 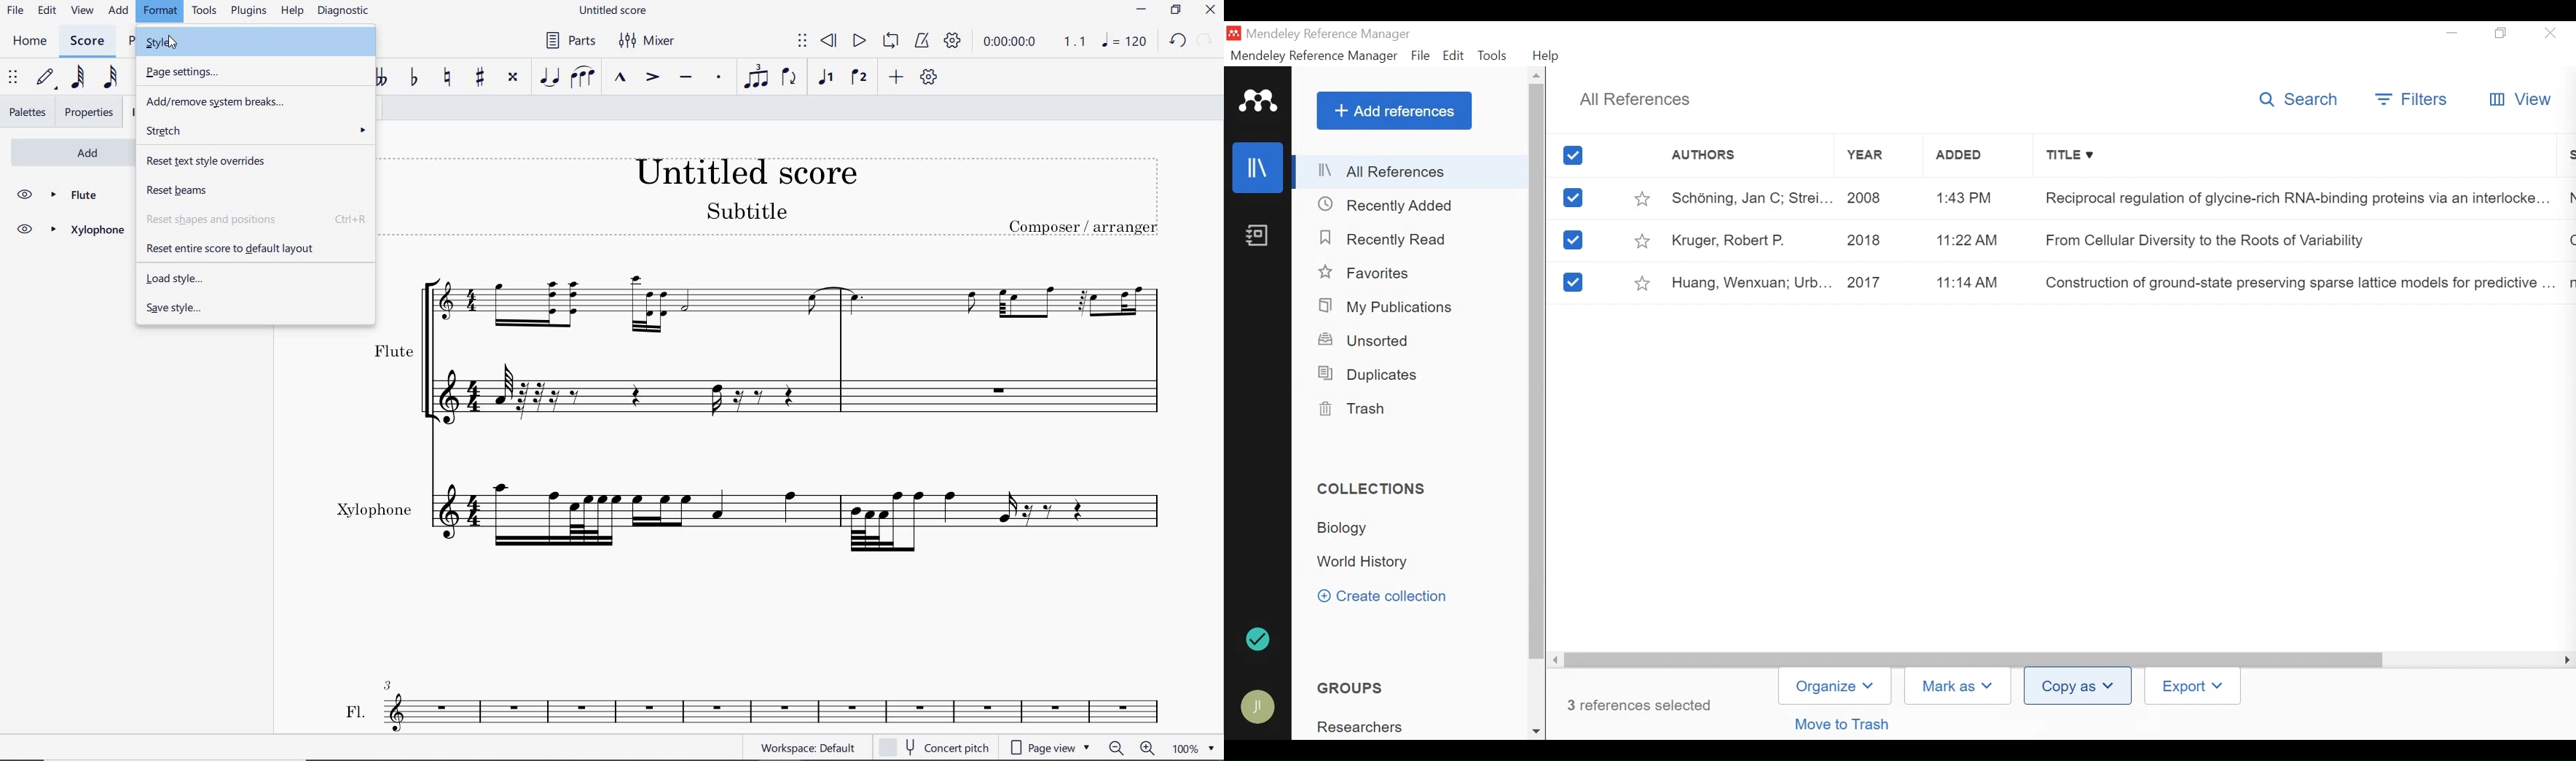 What do you see at coordinates (2291, 197) in the screenshot?
I see `Journal title` at bounding box center [2291, 197].